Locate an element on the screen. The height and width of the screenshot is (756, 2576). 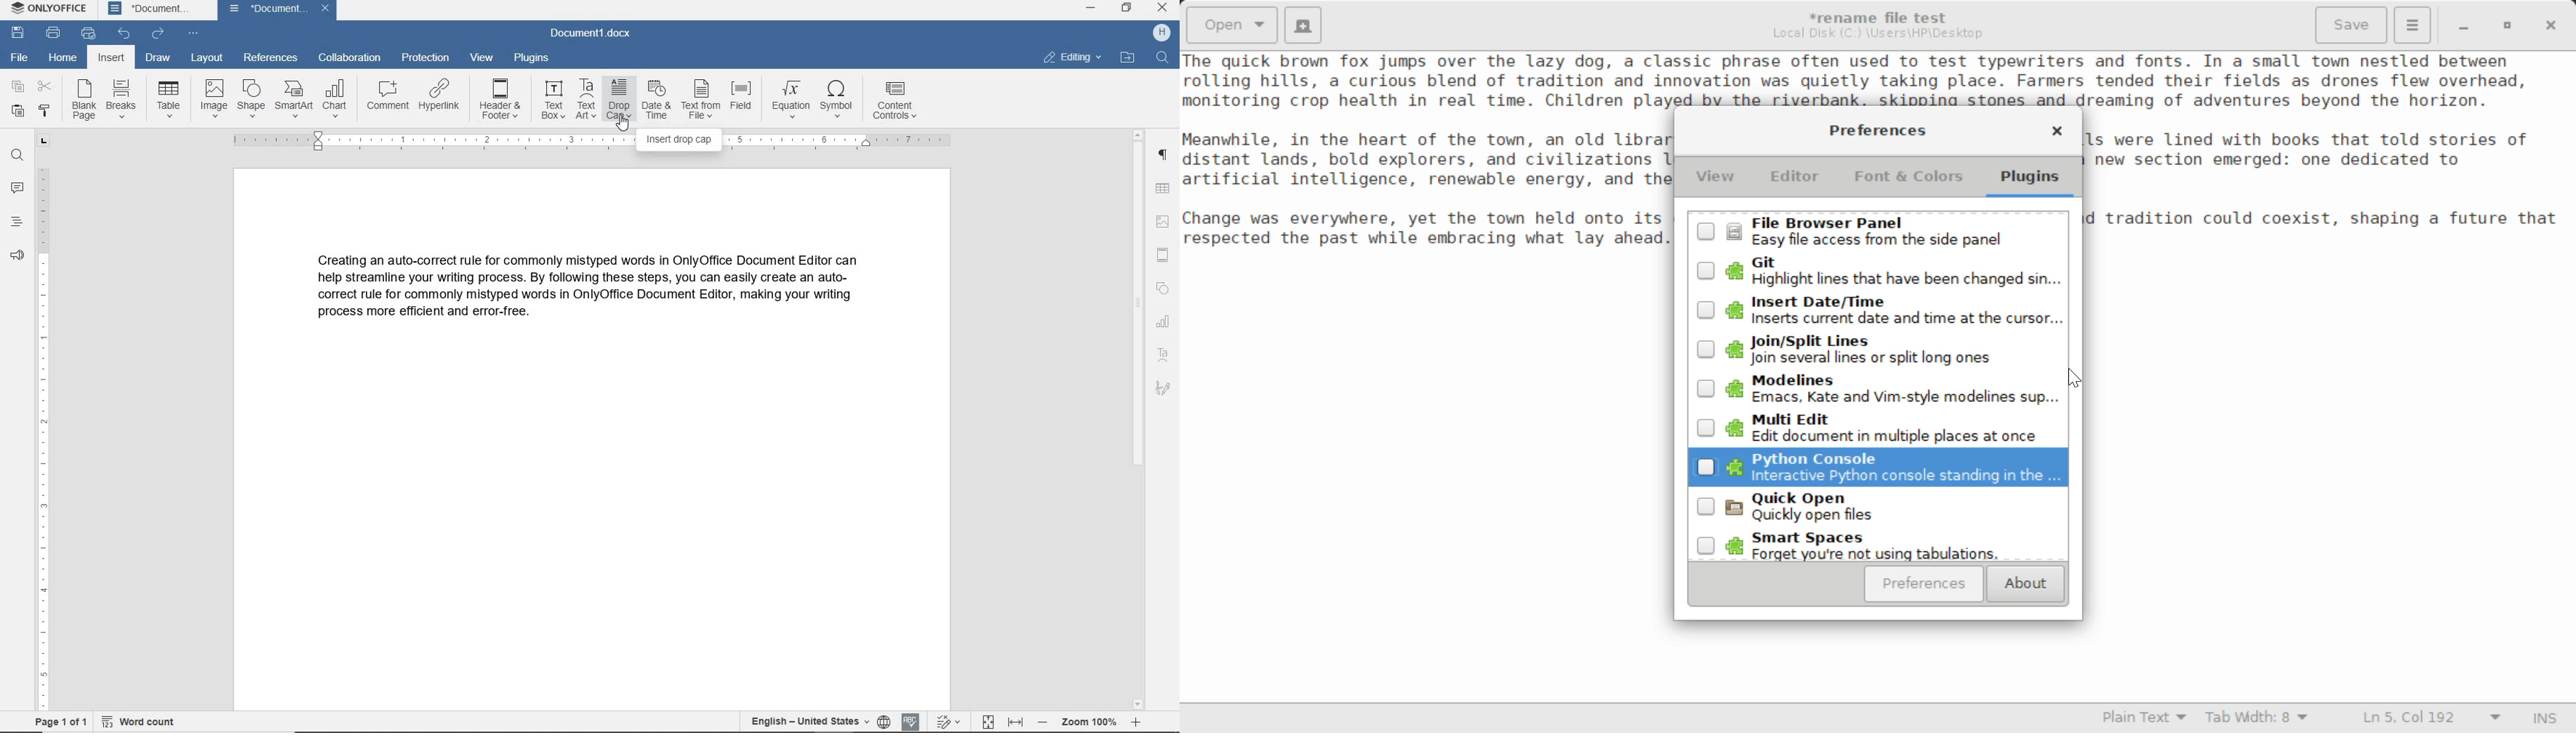
headings is located at coordinates (15, 223).